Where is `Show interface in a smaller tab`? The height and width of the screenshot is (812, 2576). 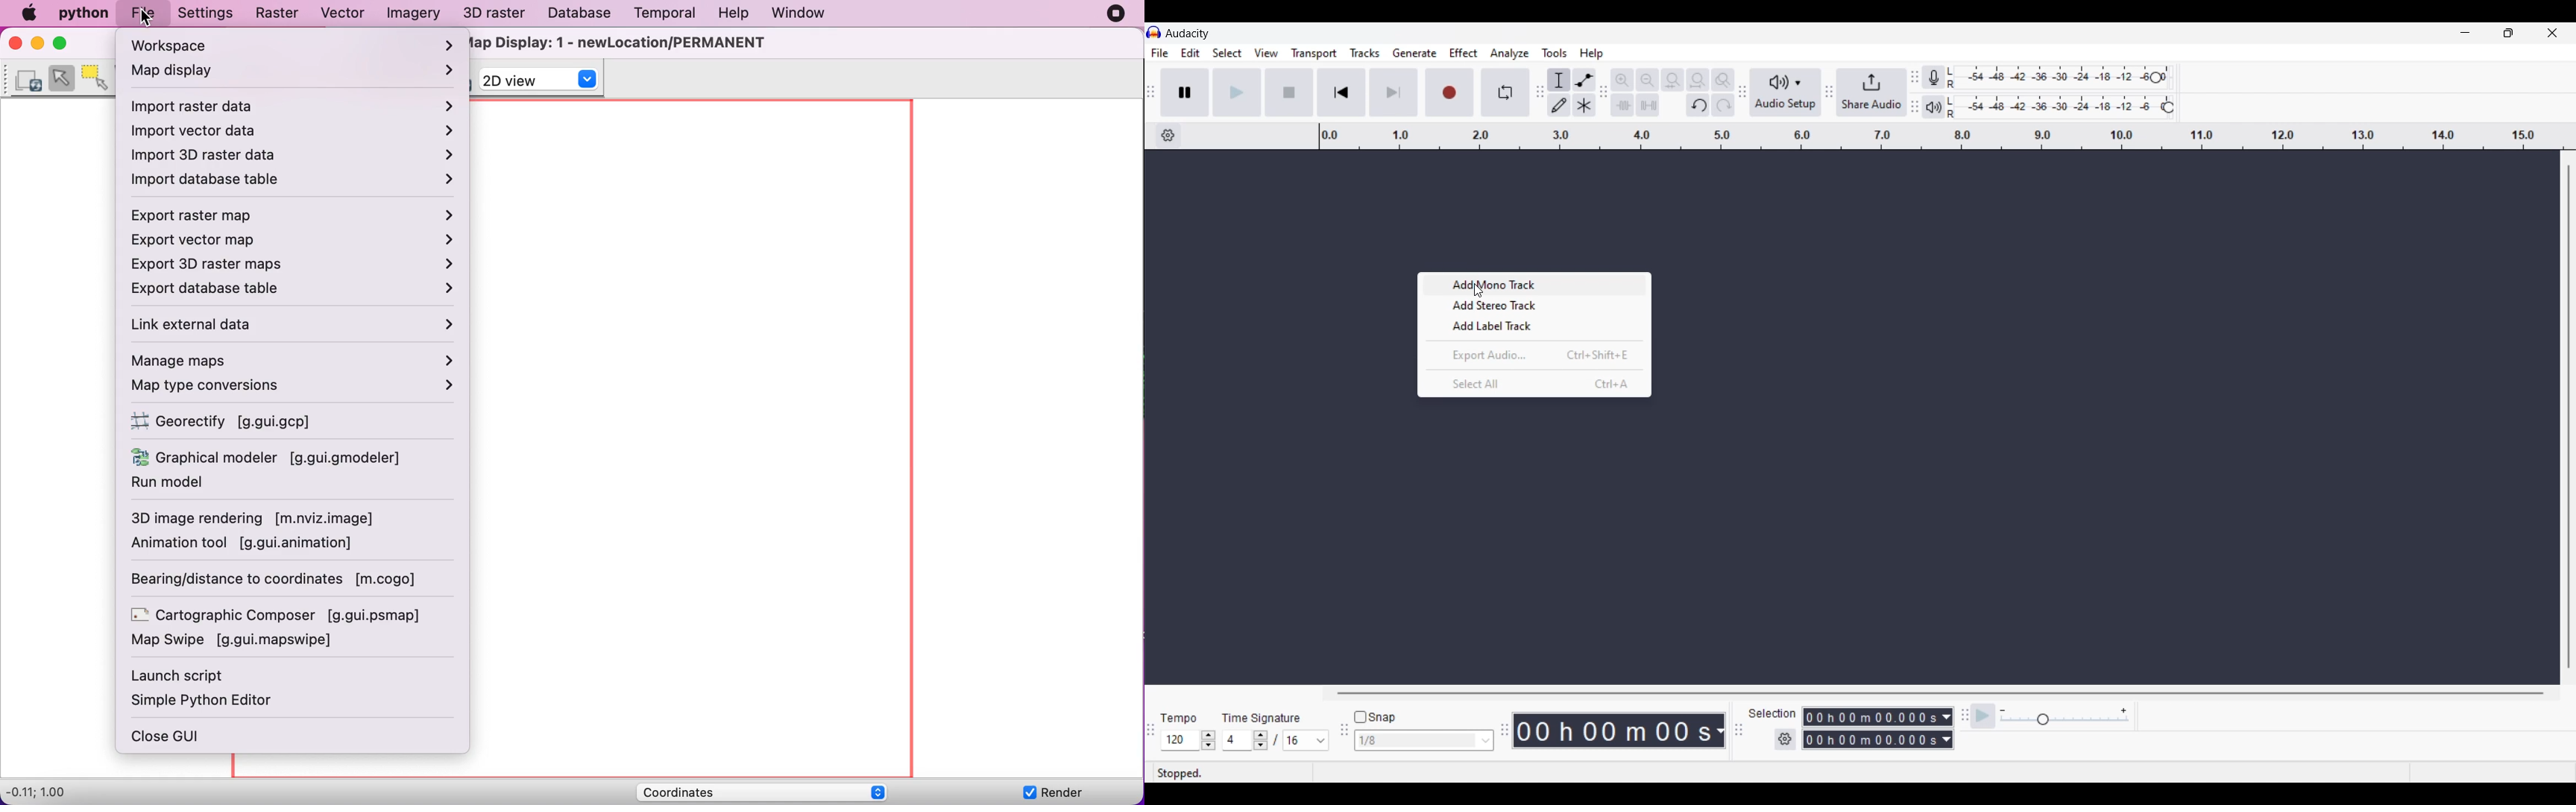
Show interface in a smaller tab is located at coordinates (2508, 33).